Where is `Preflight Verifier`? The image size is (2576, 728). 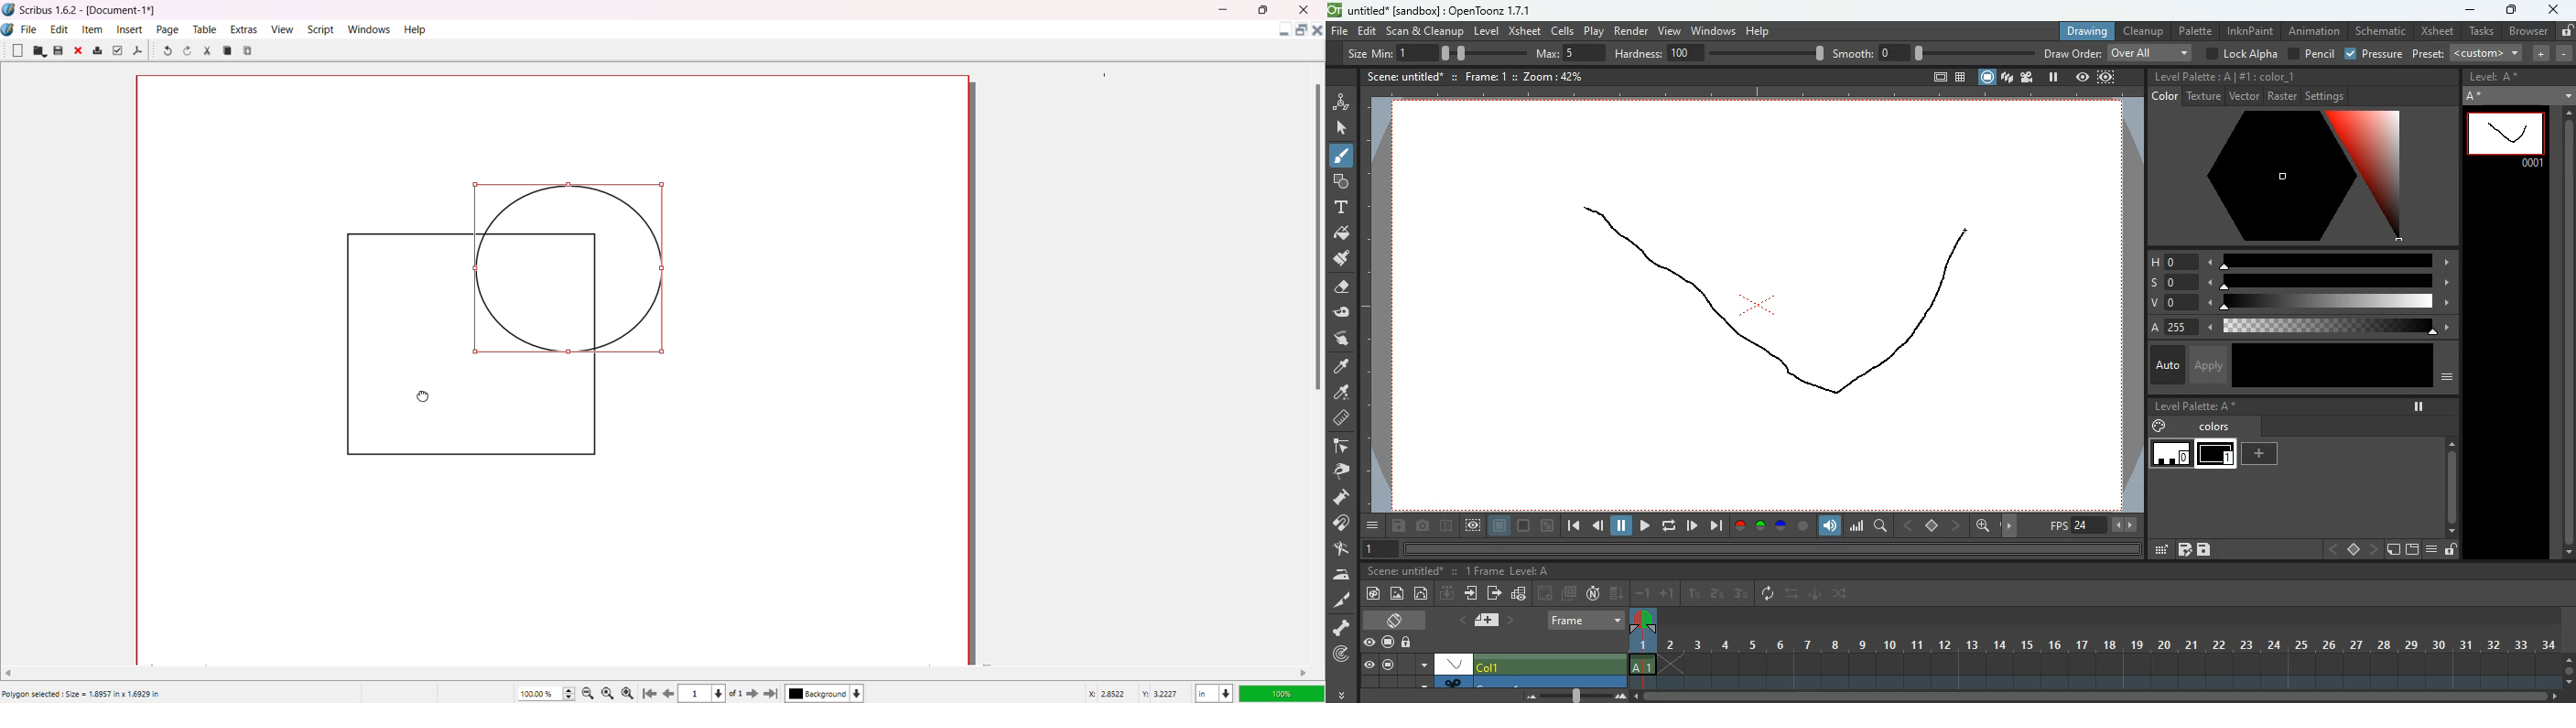 Preflight Verifier is located at coordinates (117, 50).